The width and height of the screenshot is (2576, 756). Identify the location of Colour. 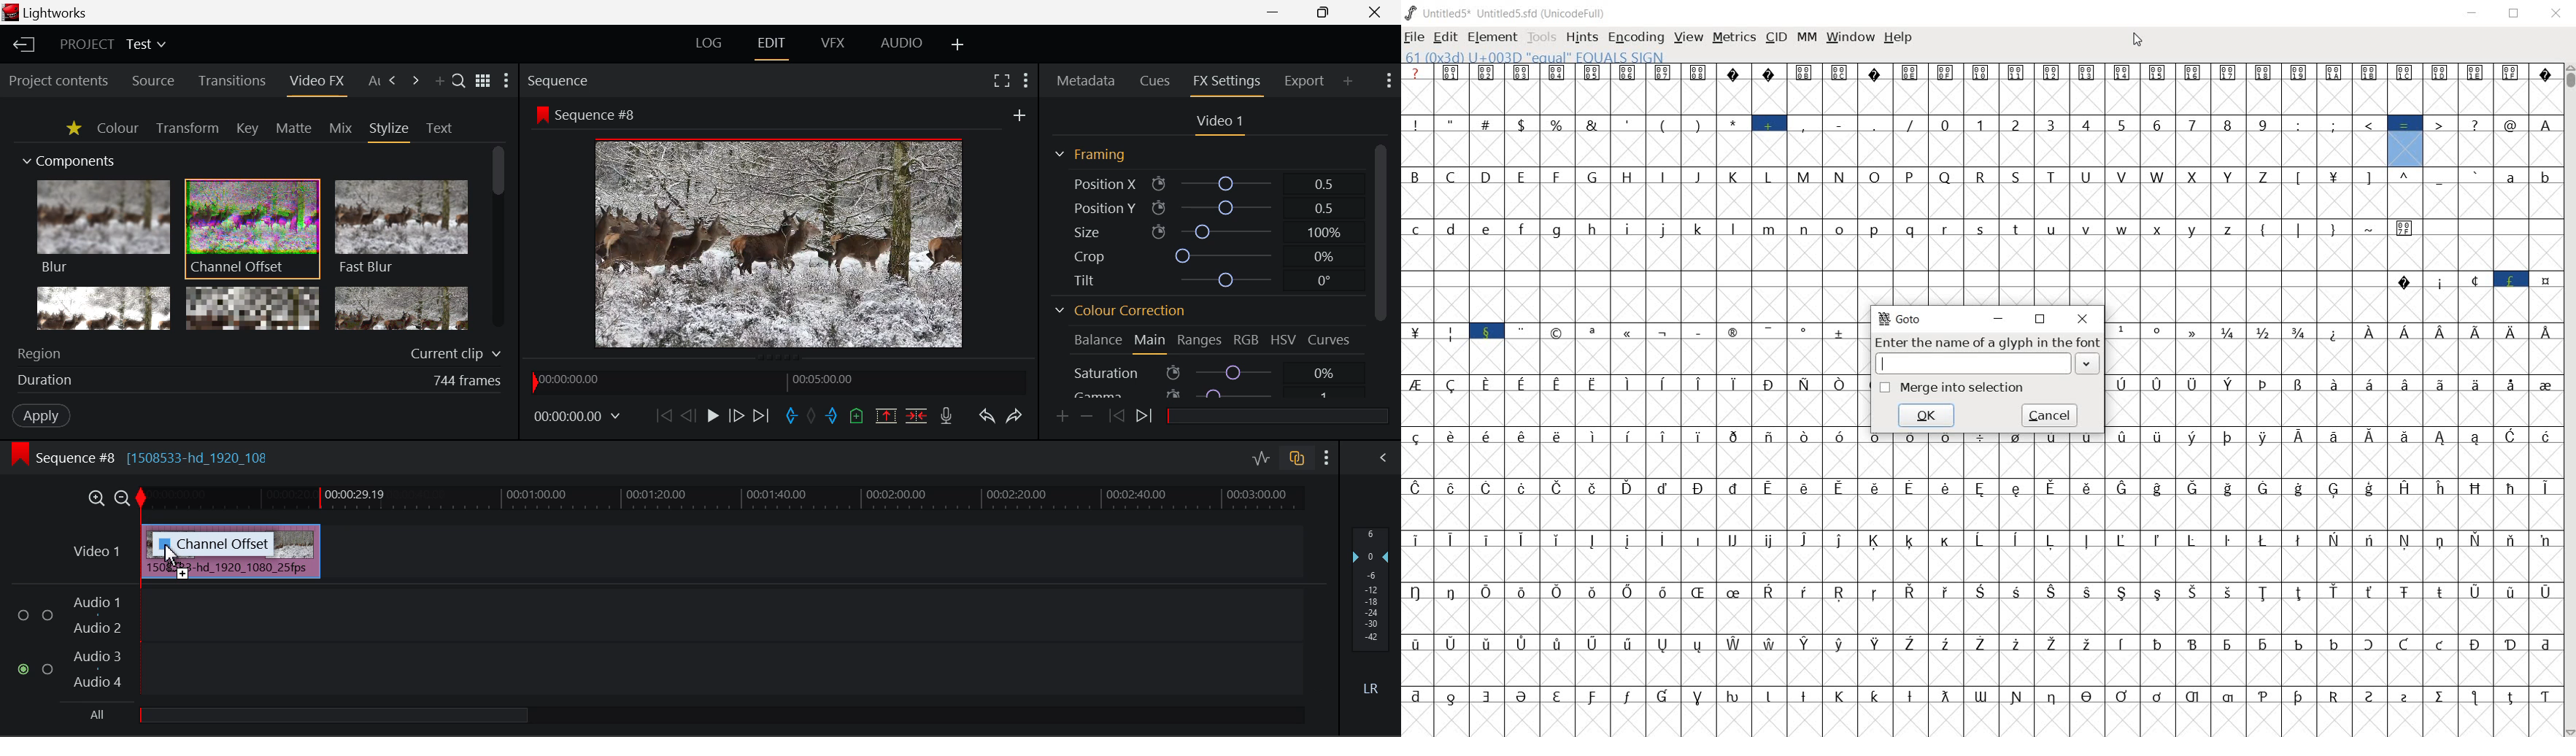
(117, 128).